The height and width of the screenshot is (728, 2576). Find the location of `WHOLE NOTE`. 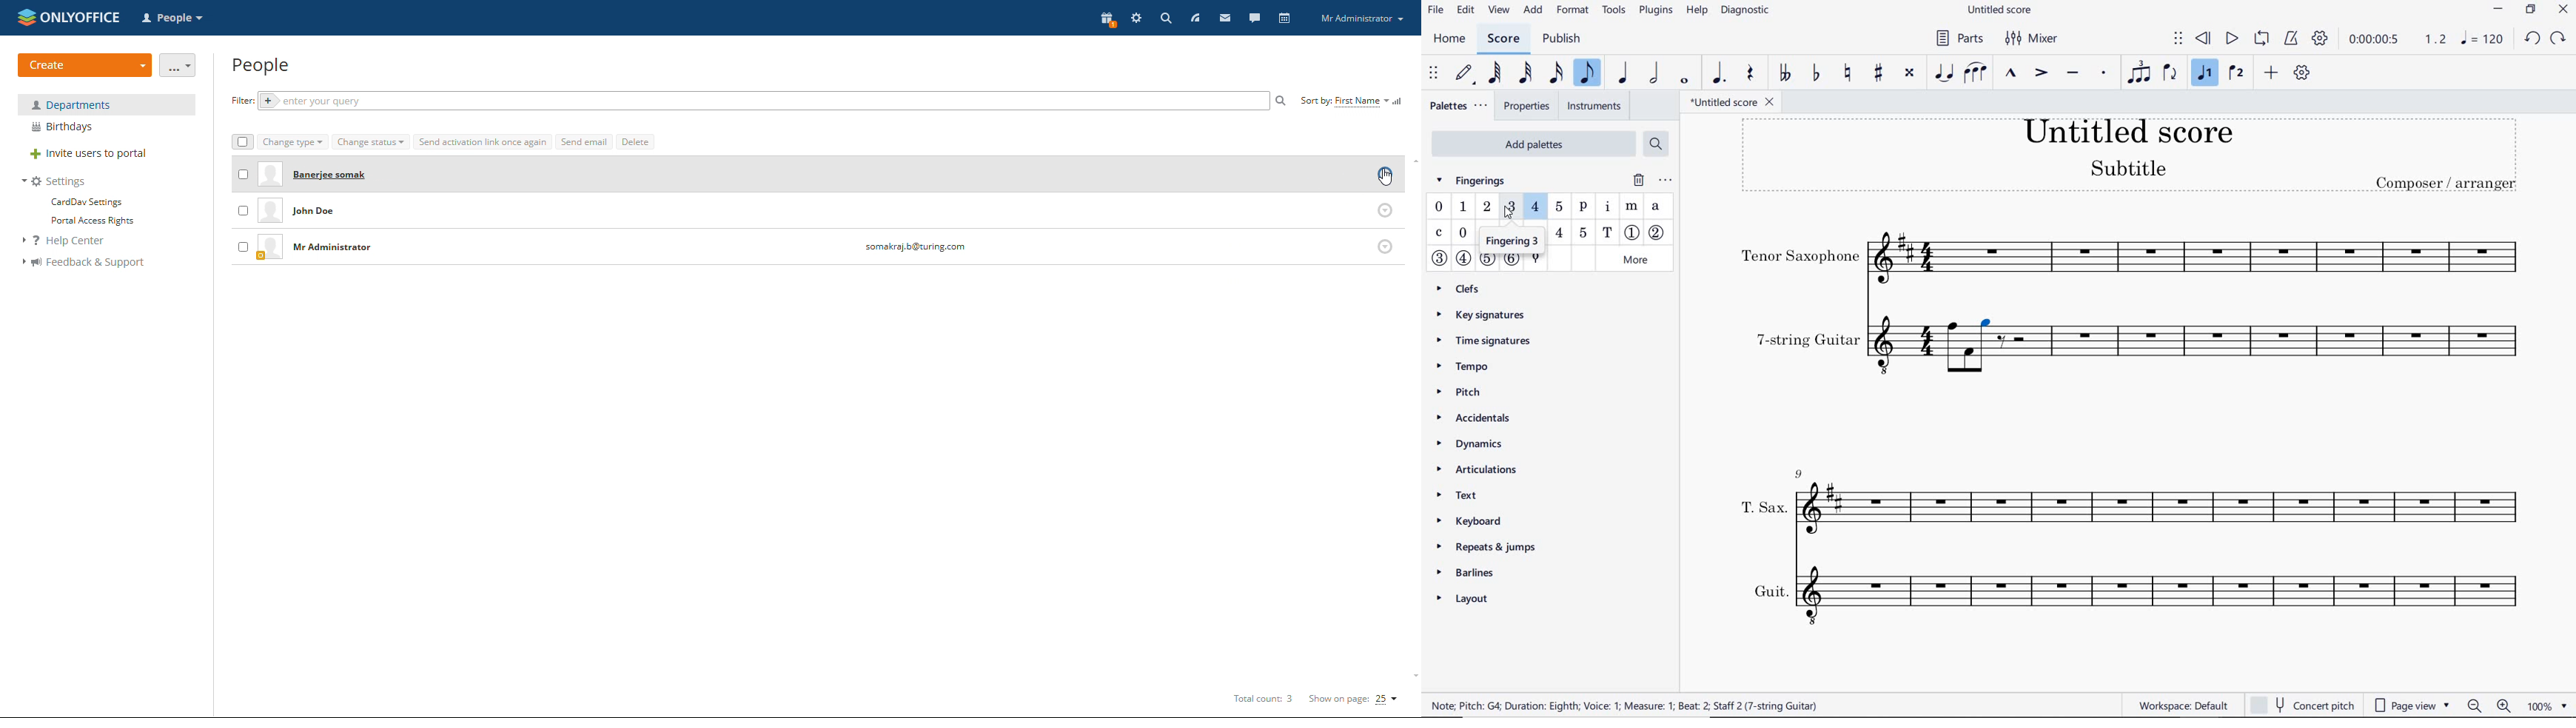

WHOLE NOTE is located at coordinates (1683, 82).